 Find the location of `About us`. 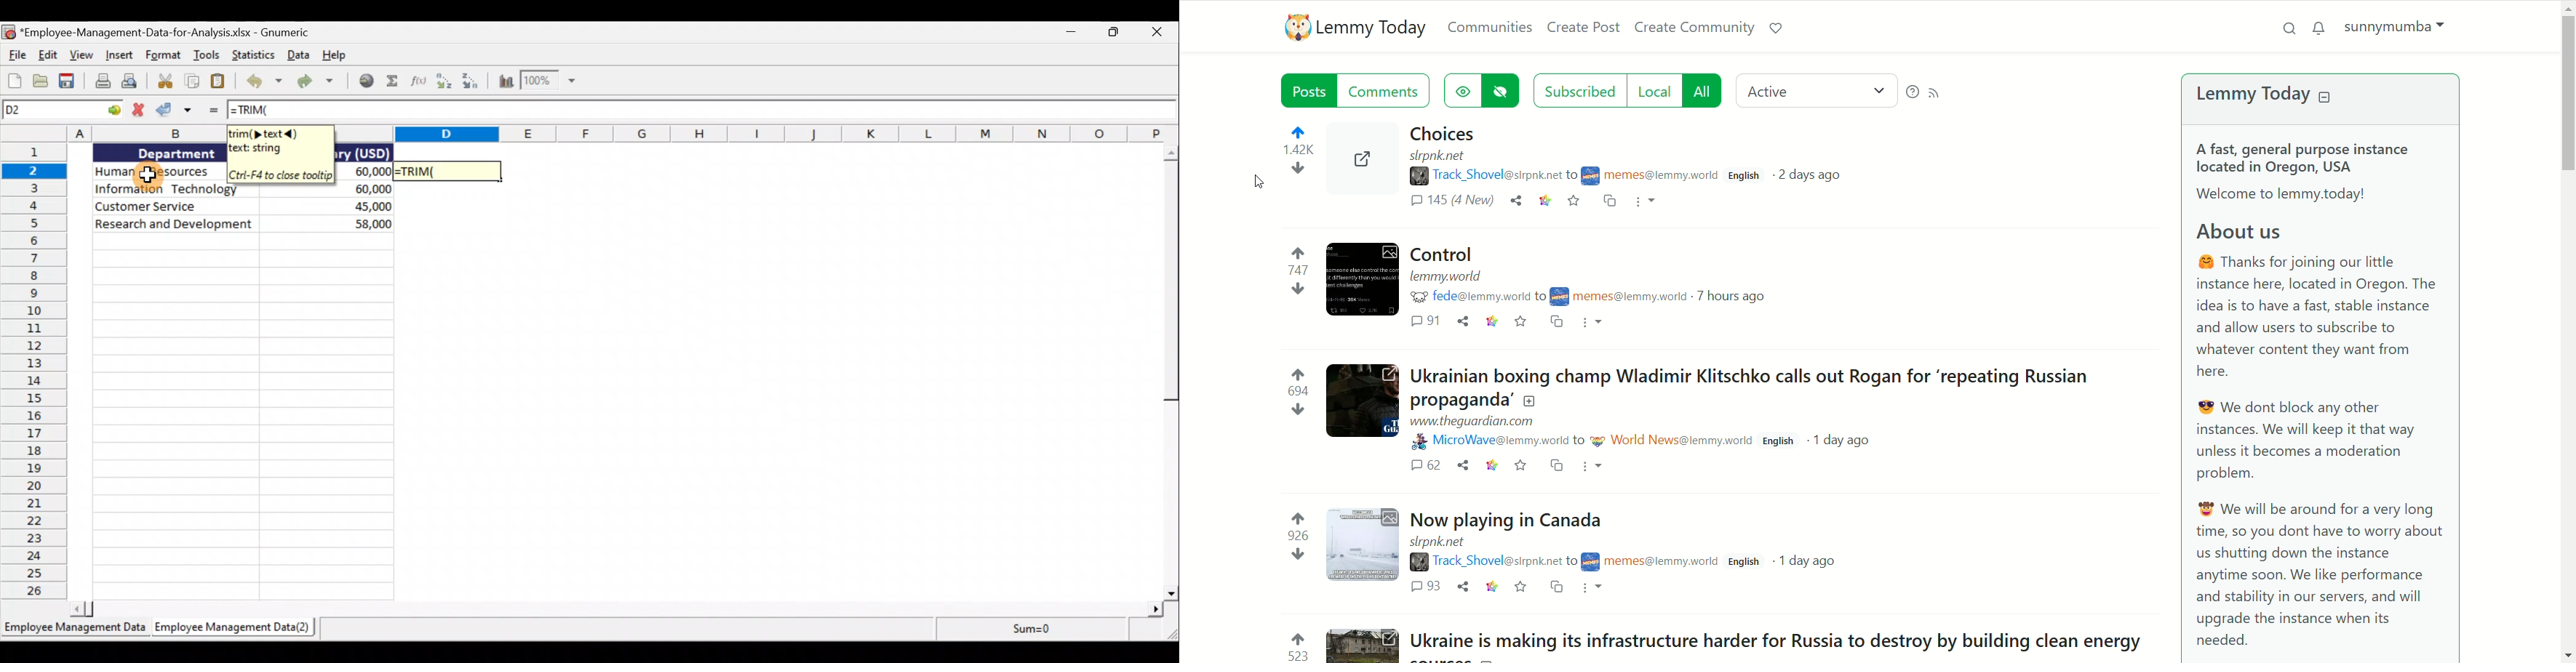

About us is located at coordinates (2270, 233).